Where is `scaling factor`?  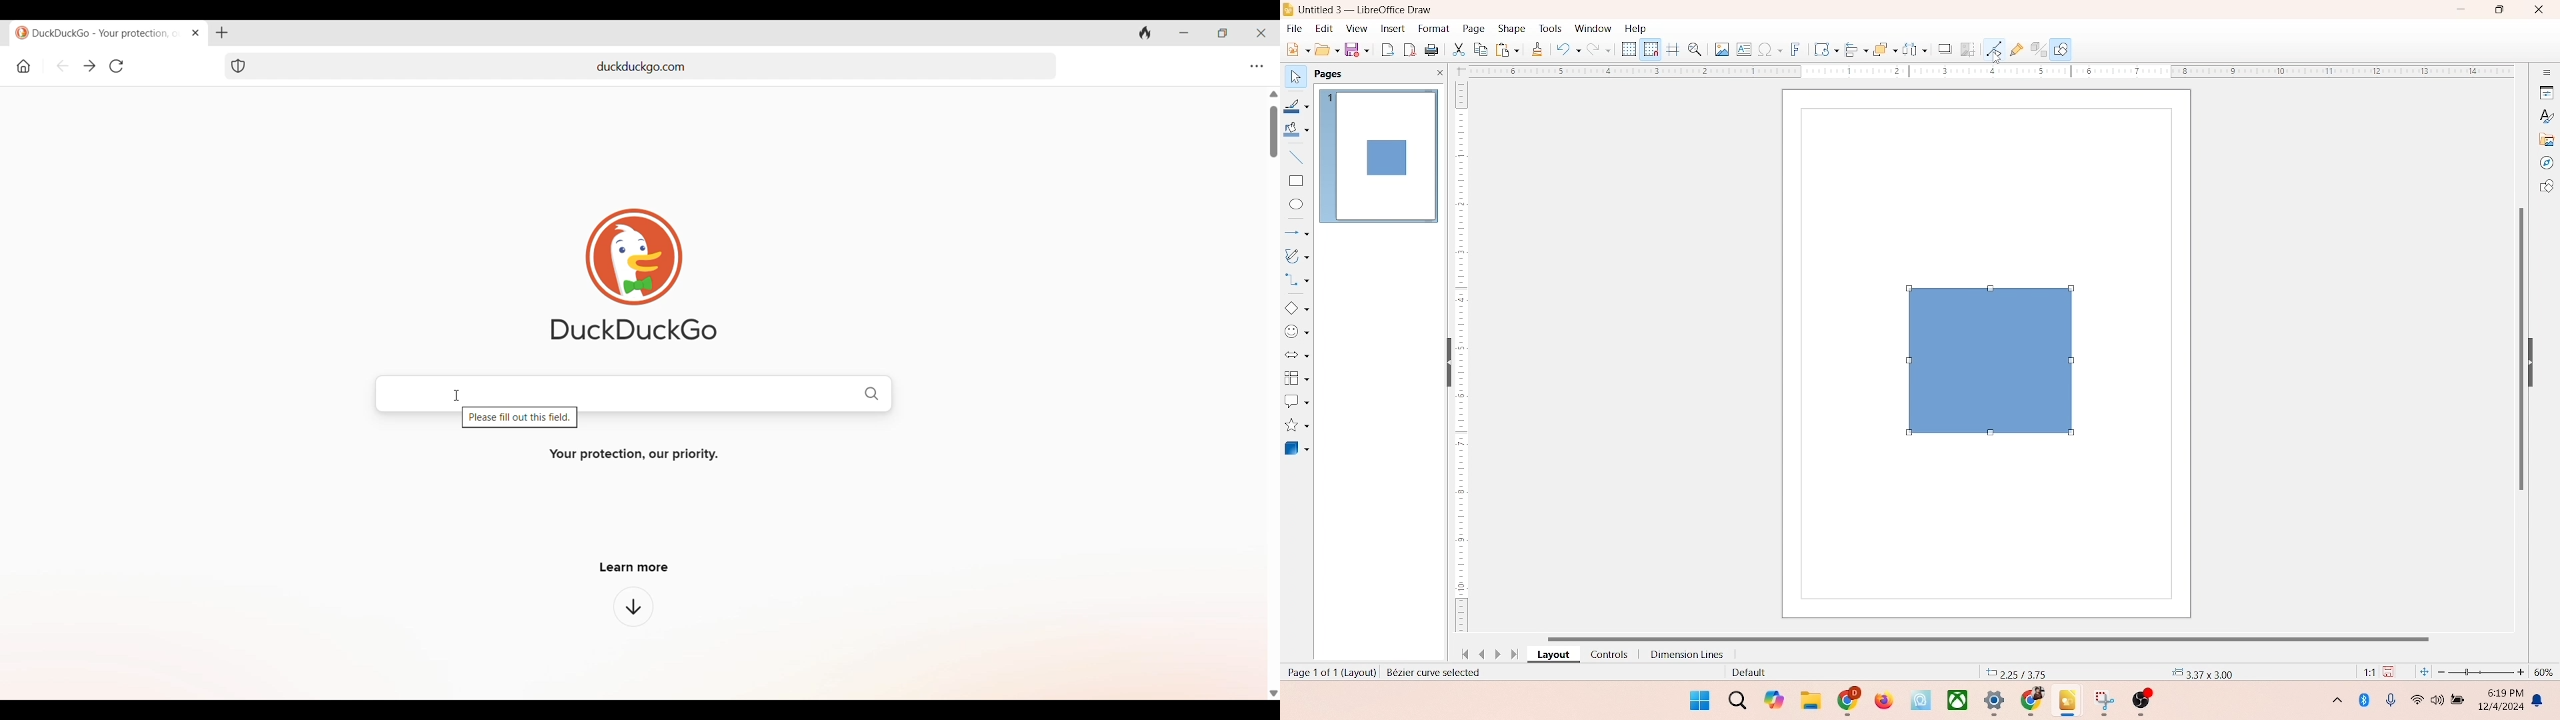 scaling factor is located at coordinates (2364, 672).